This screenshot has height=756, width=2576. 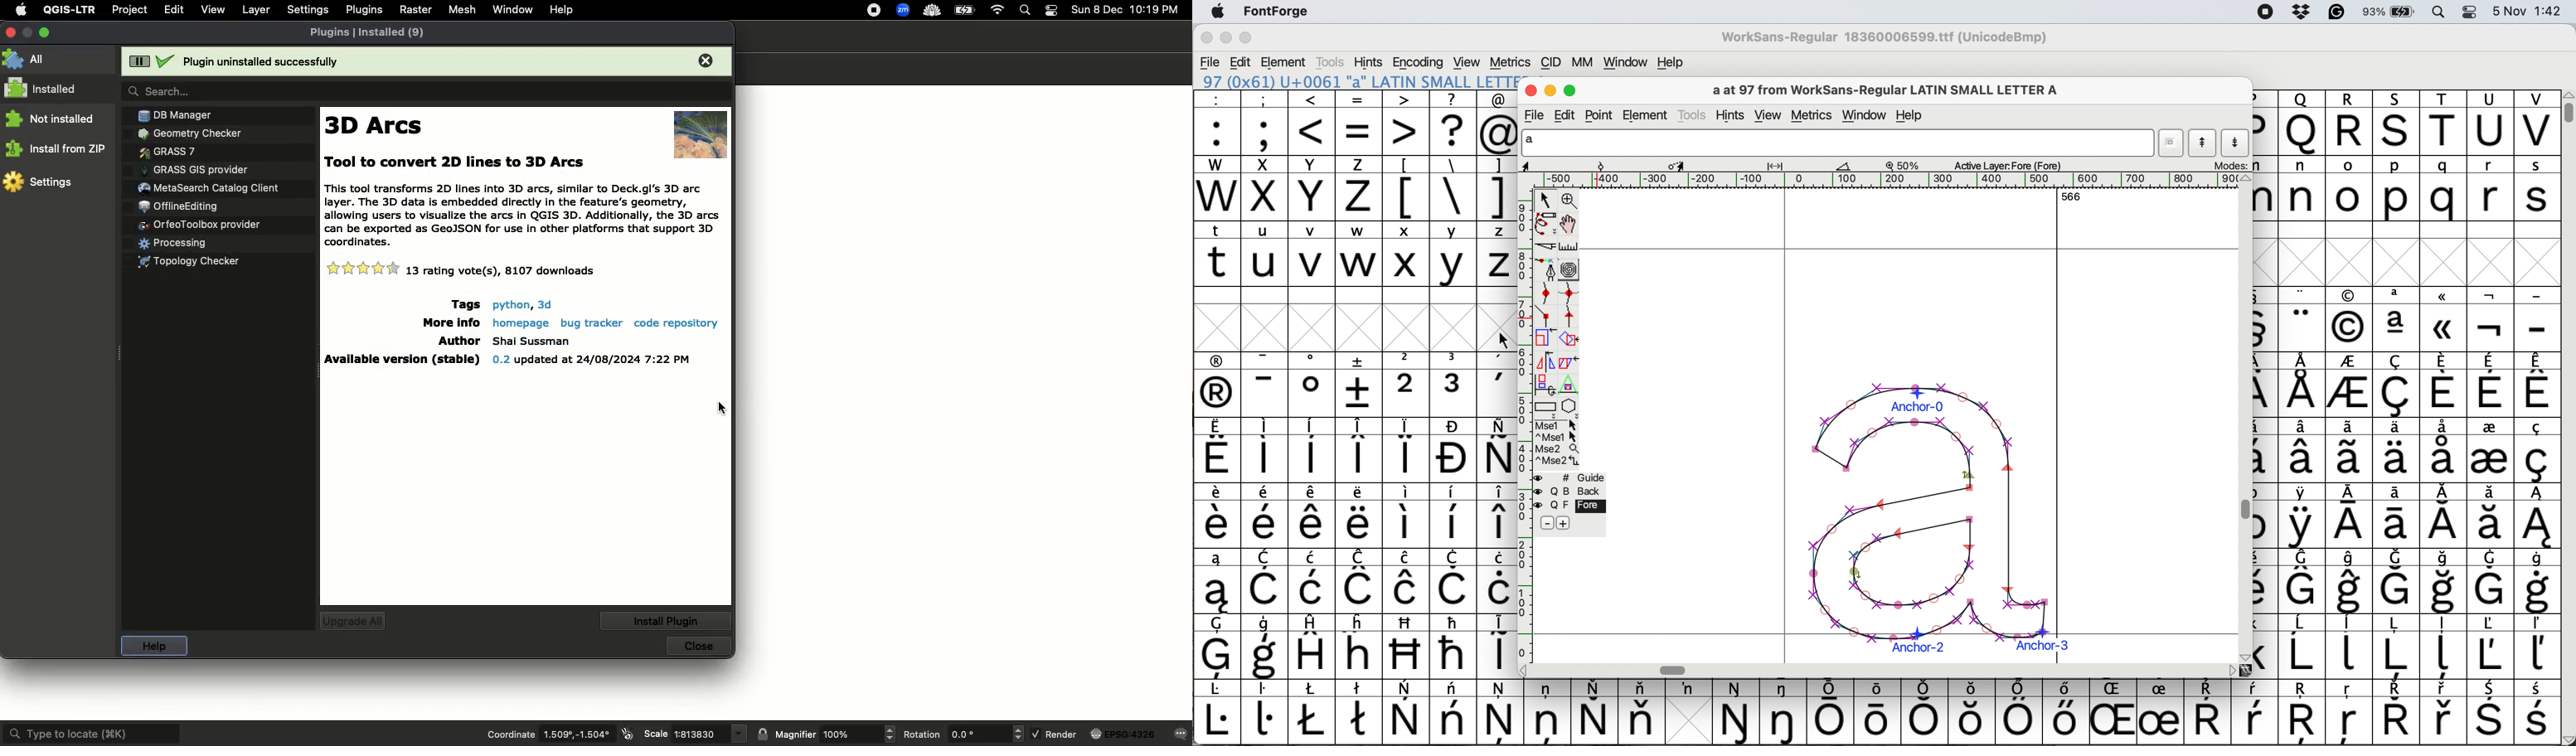 I want to click on tools, so click(x=1329, y=62).